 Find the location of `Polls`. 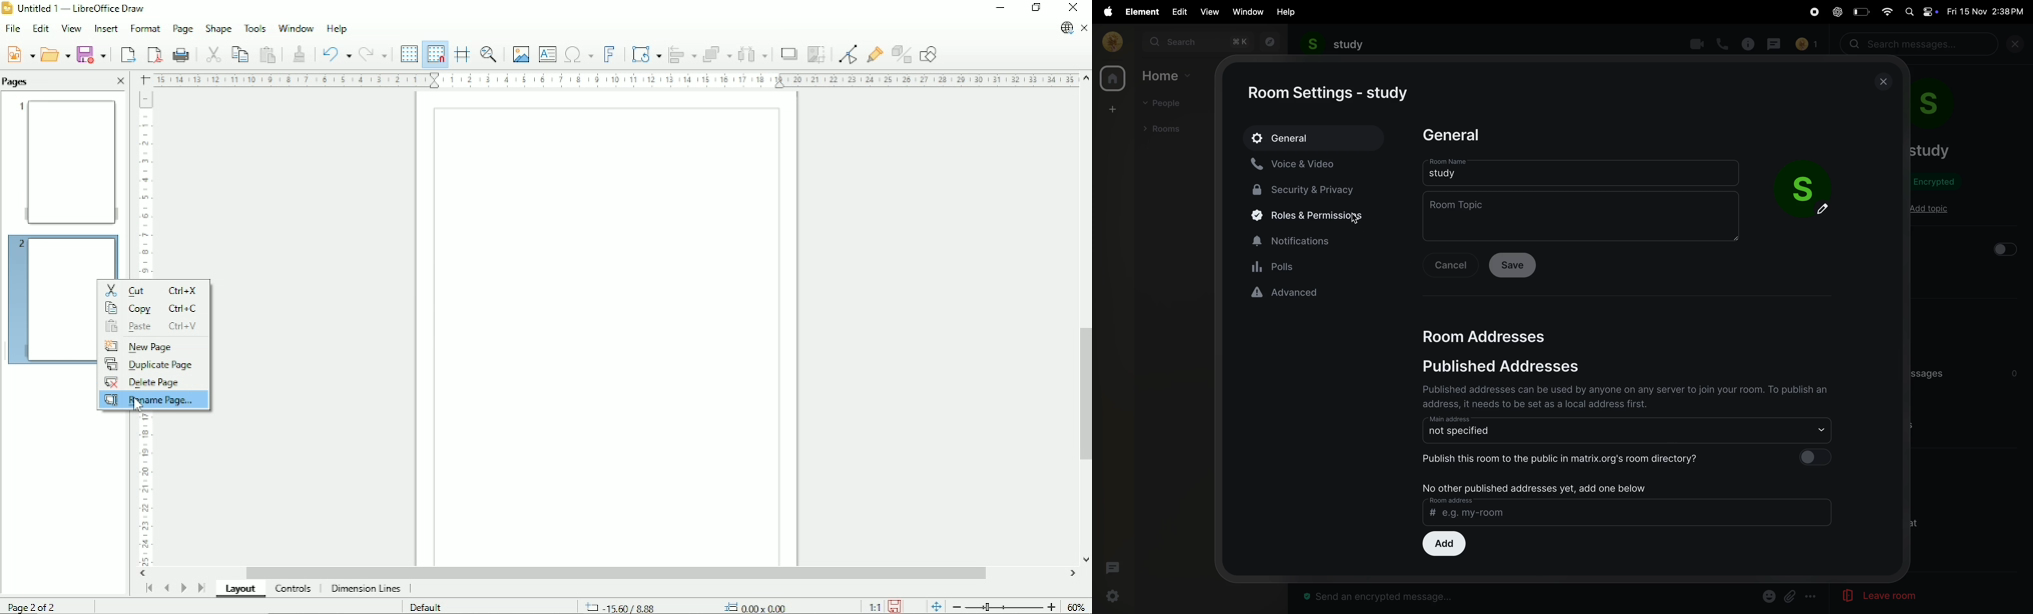

Polls is located at coordinates (1315, 266).